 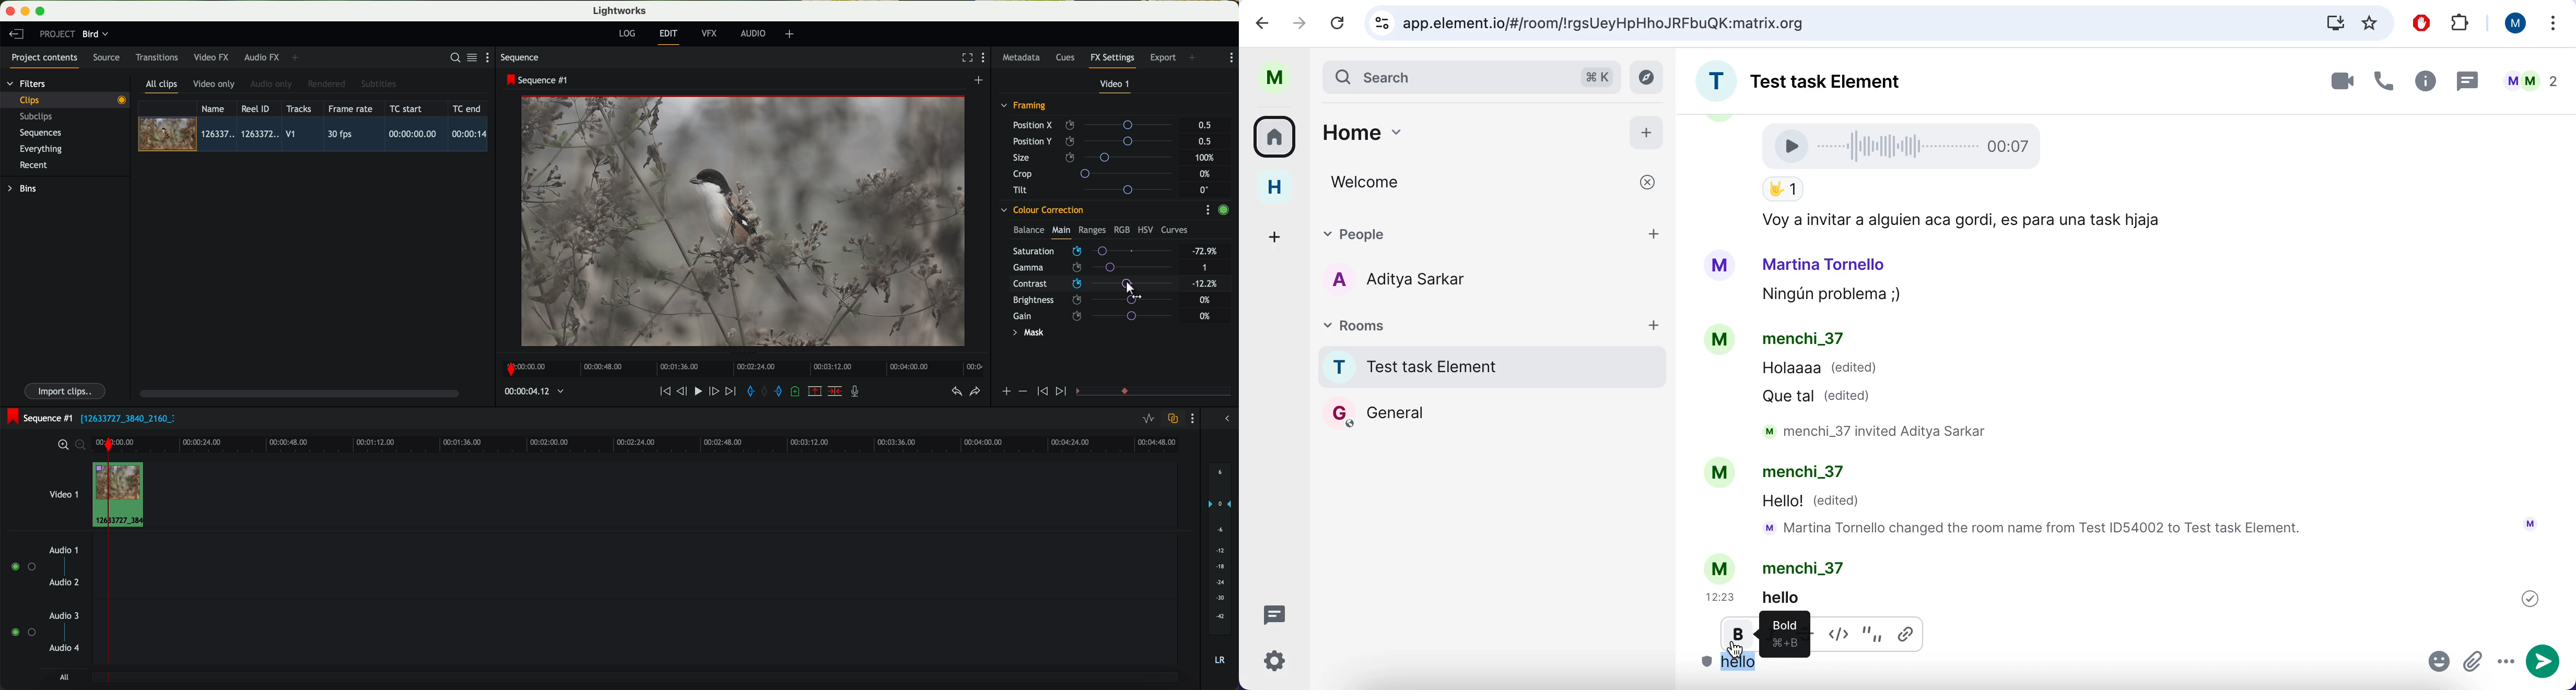 I want to click on reload current page, so click(x=1338, y=22).